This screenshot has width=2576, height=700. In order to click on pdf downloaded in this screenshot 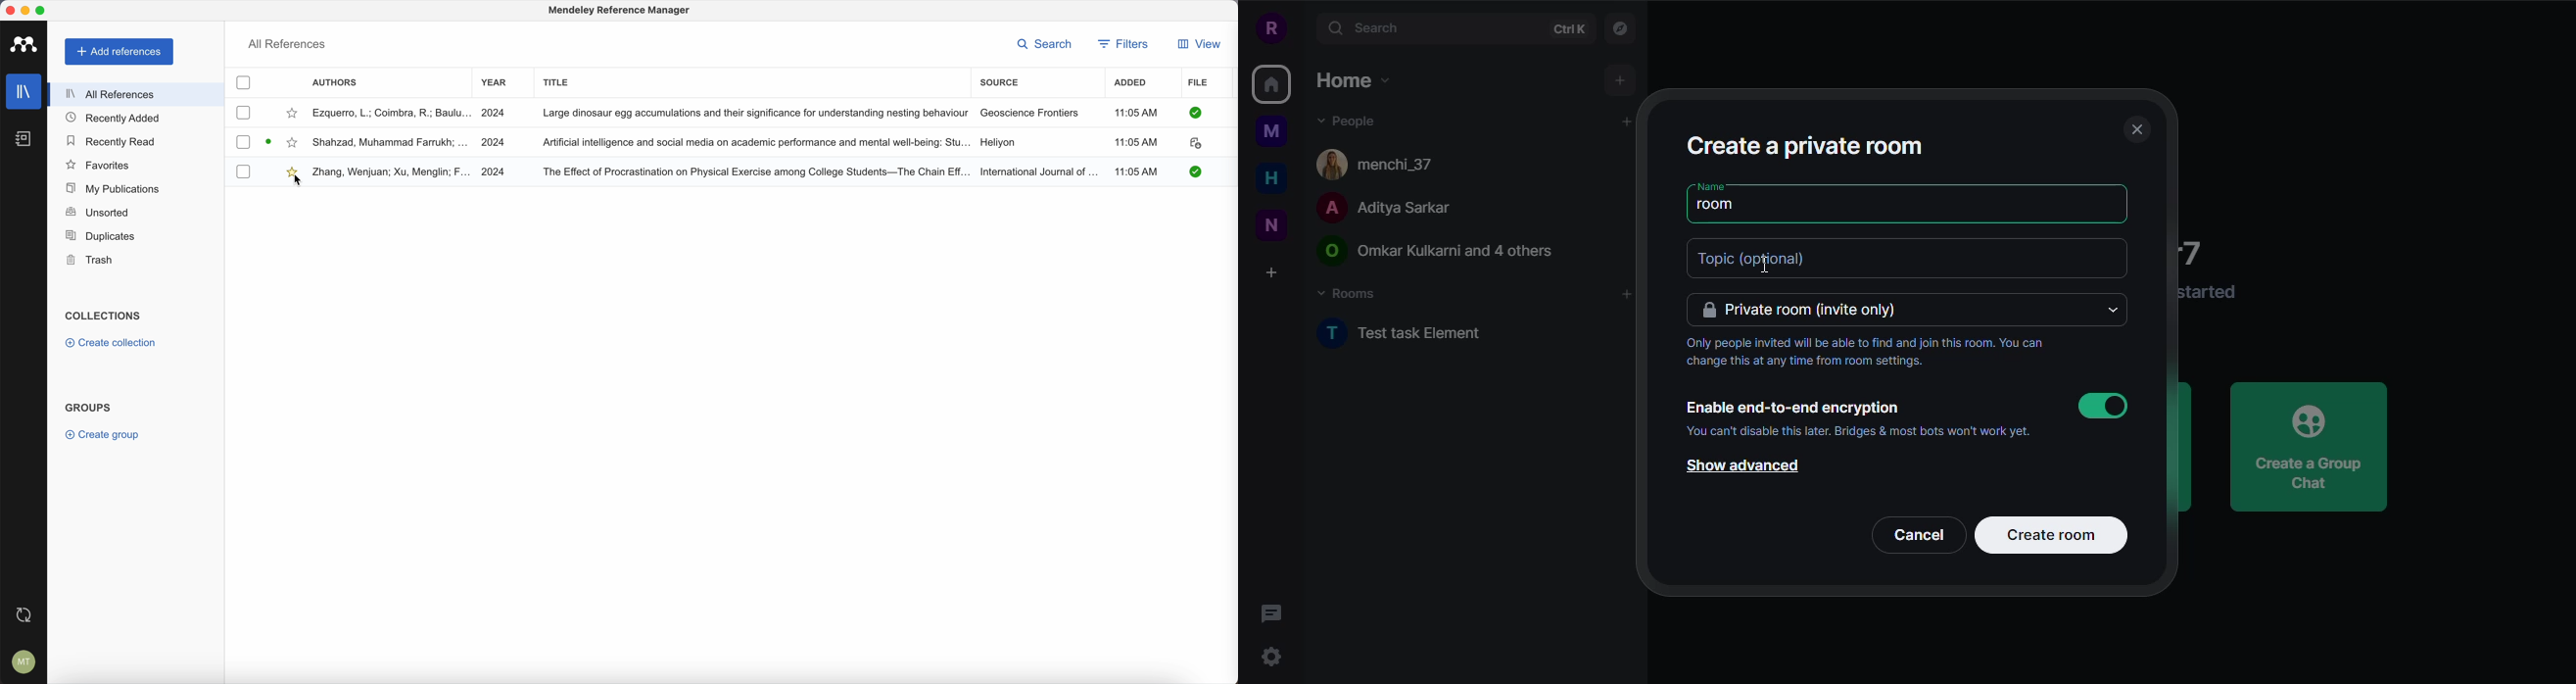, I will do `click(1195, 113)`.